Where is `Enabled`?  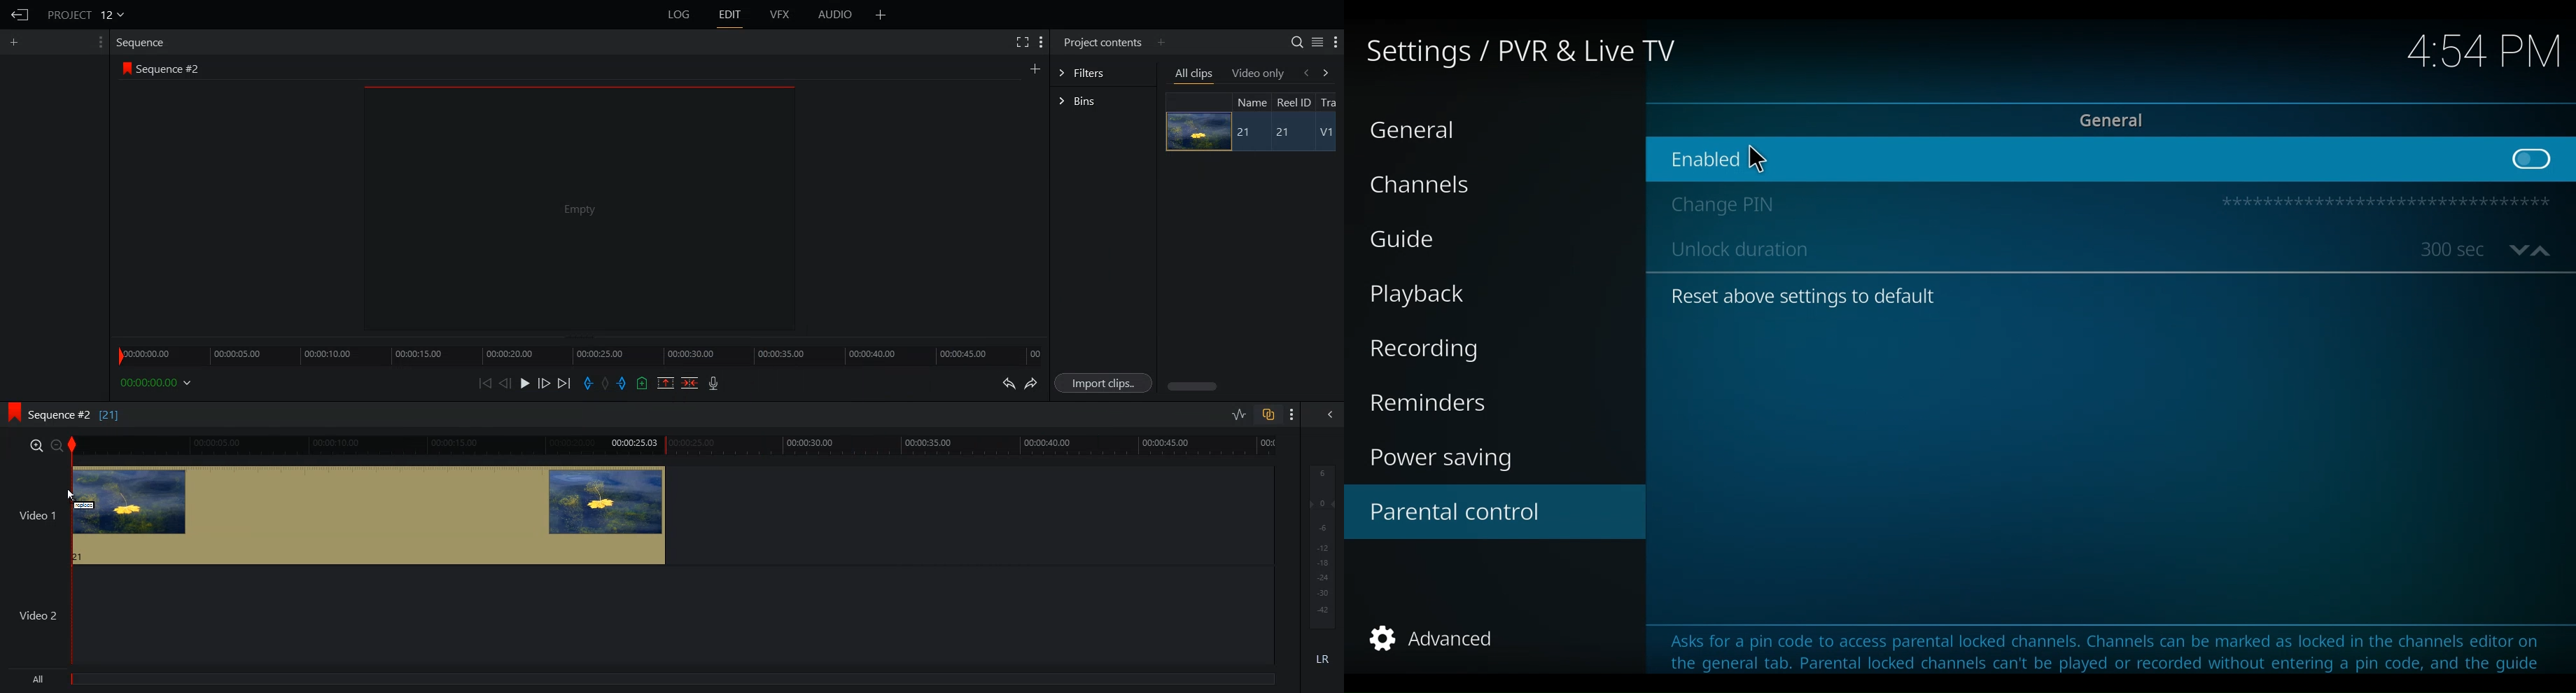
Enabled is located at coordinates (2071, 159).